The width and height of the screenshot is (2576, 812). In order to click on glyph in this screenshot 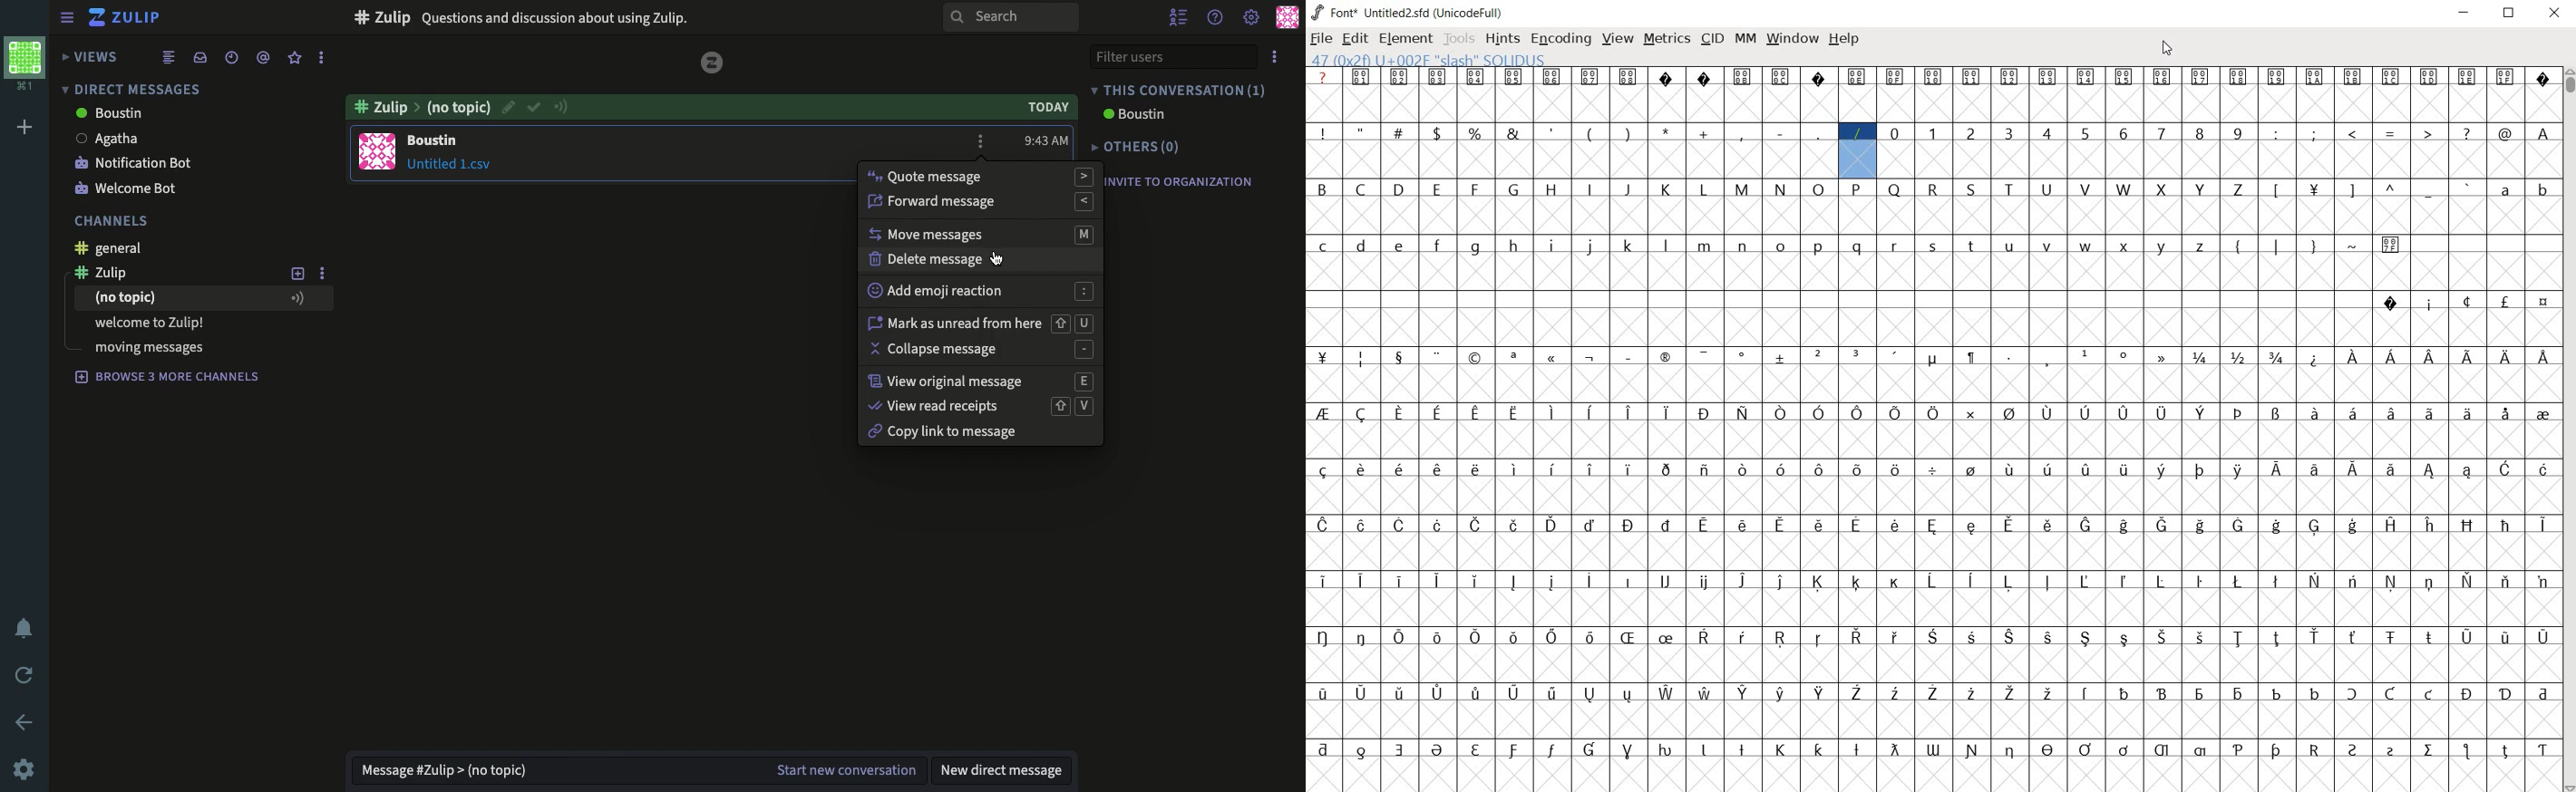, I will do `click(1934, 359)`.